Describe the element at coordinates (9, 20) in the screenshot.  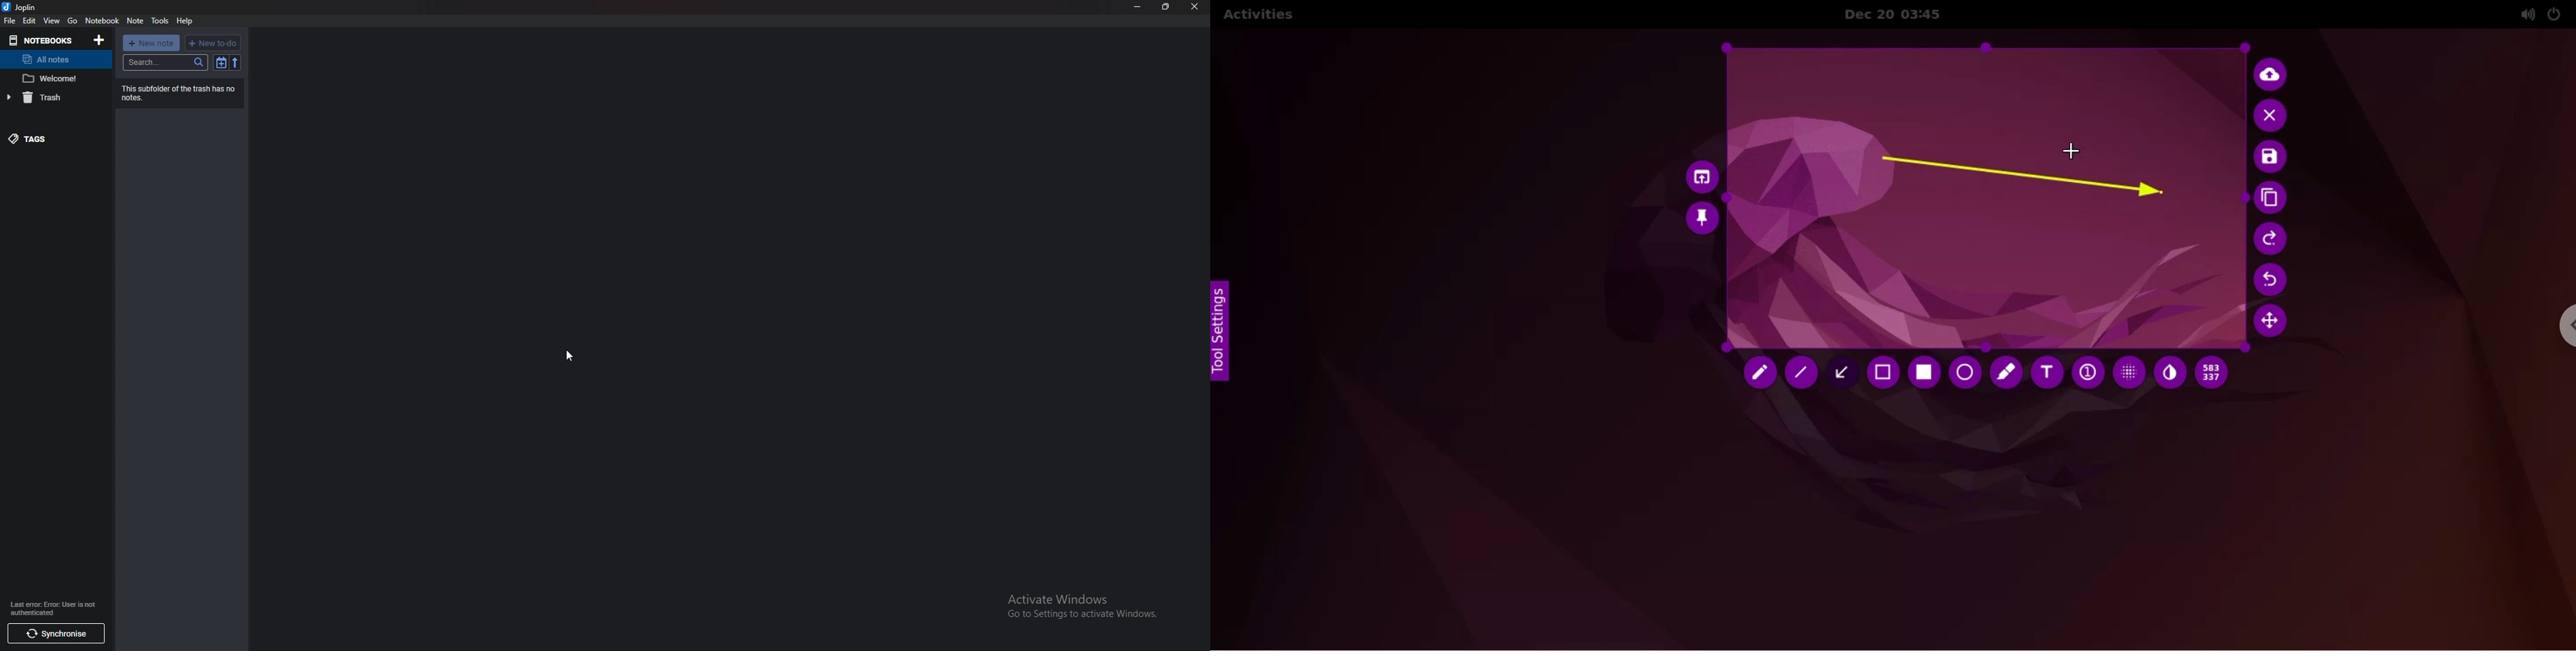
I see `file` at that location.